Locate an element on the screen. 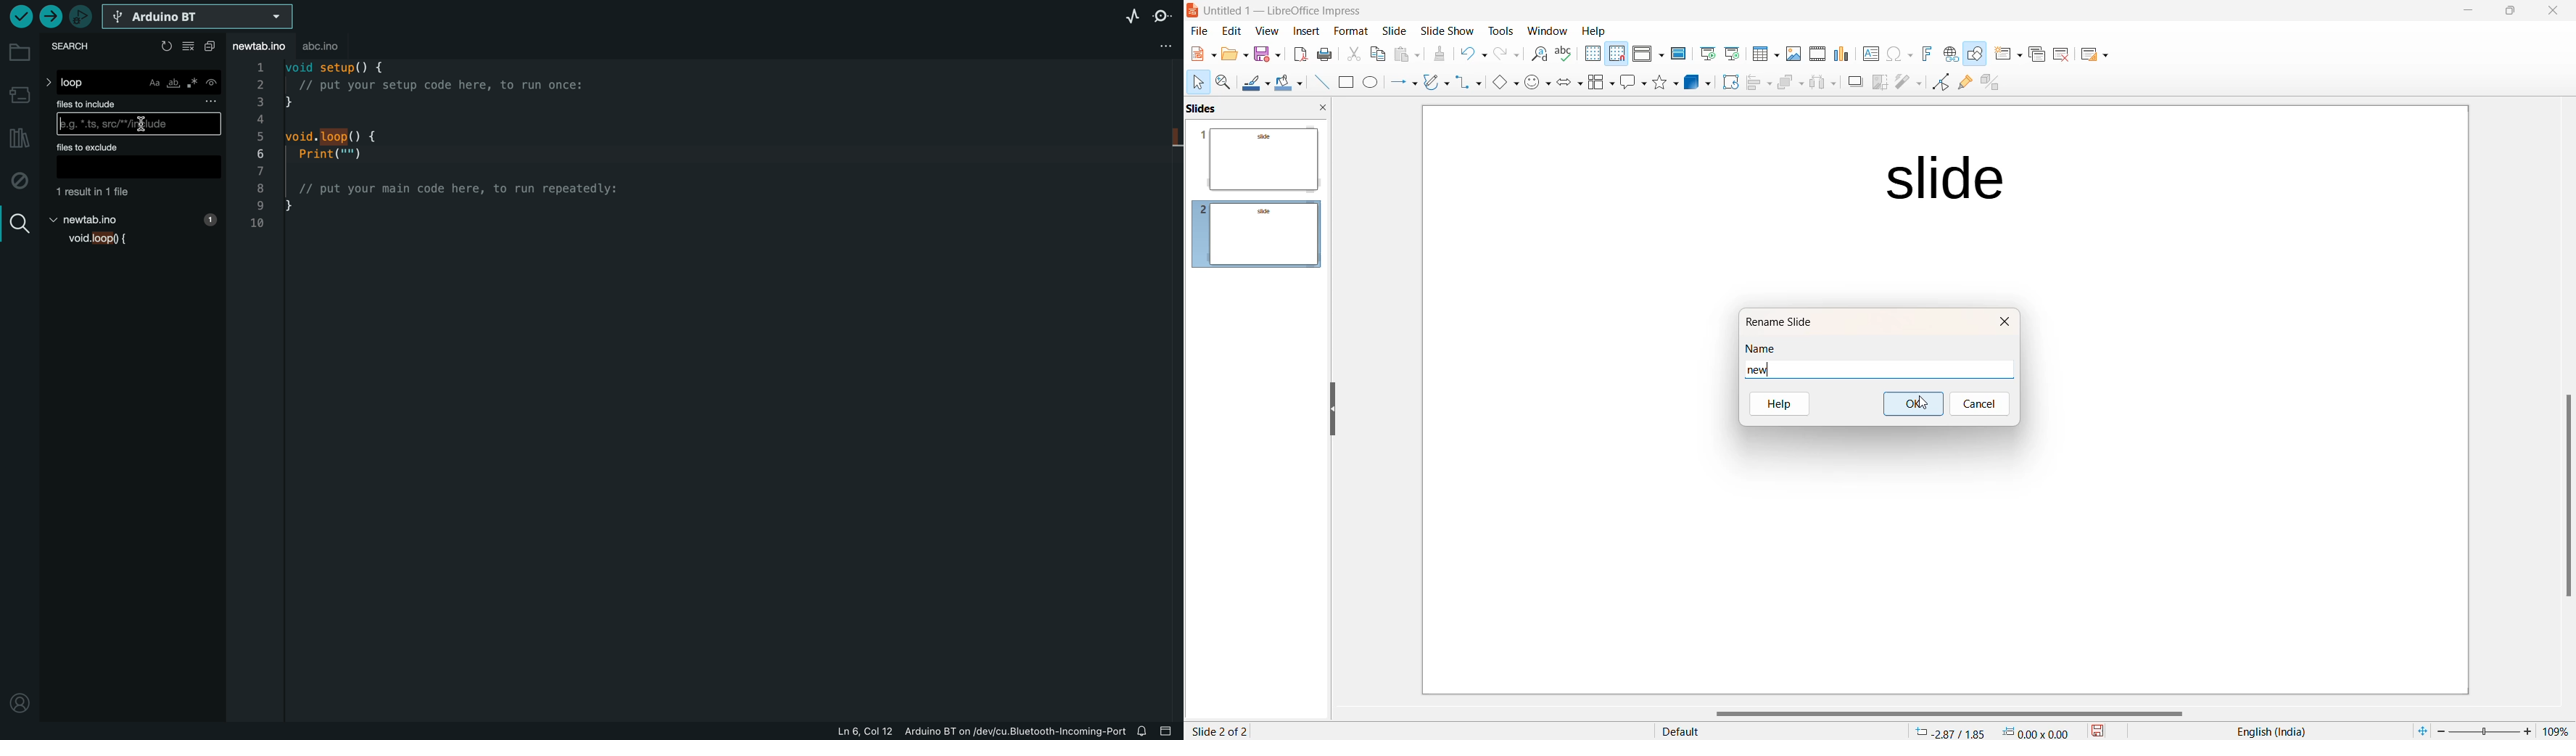 Image resolution: width=2576 pixels, height=756 pixels. Undo is located at coordinates (1474, 52).